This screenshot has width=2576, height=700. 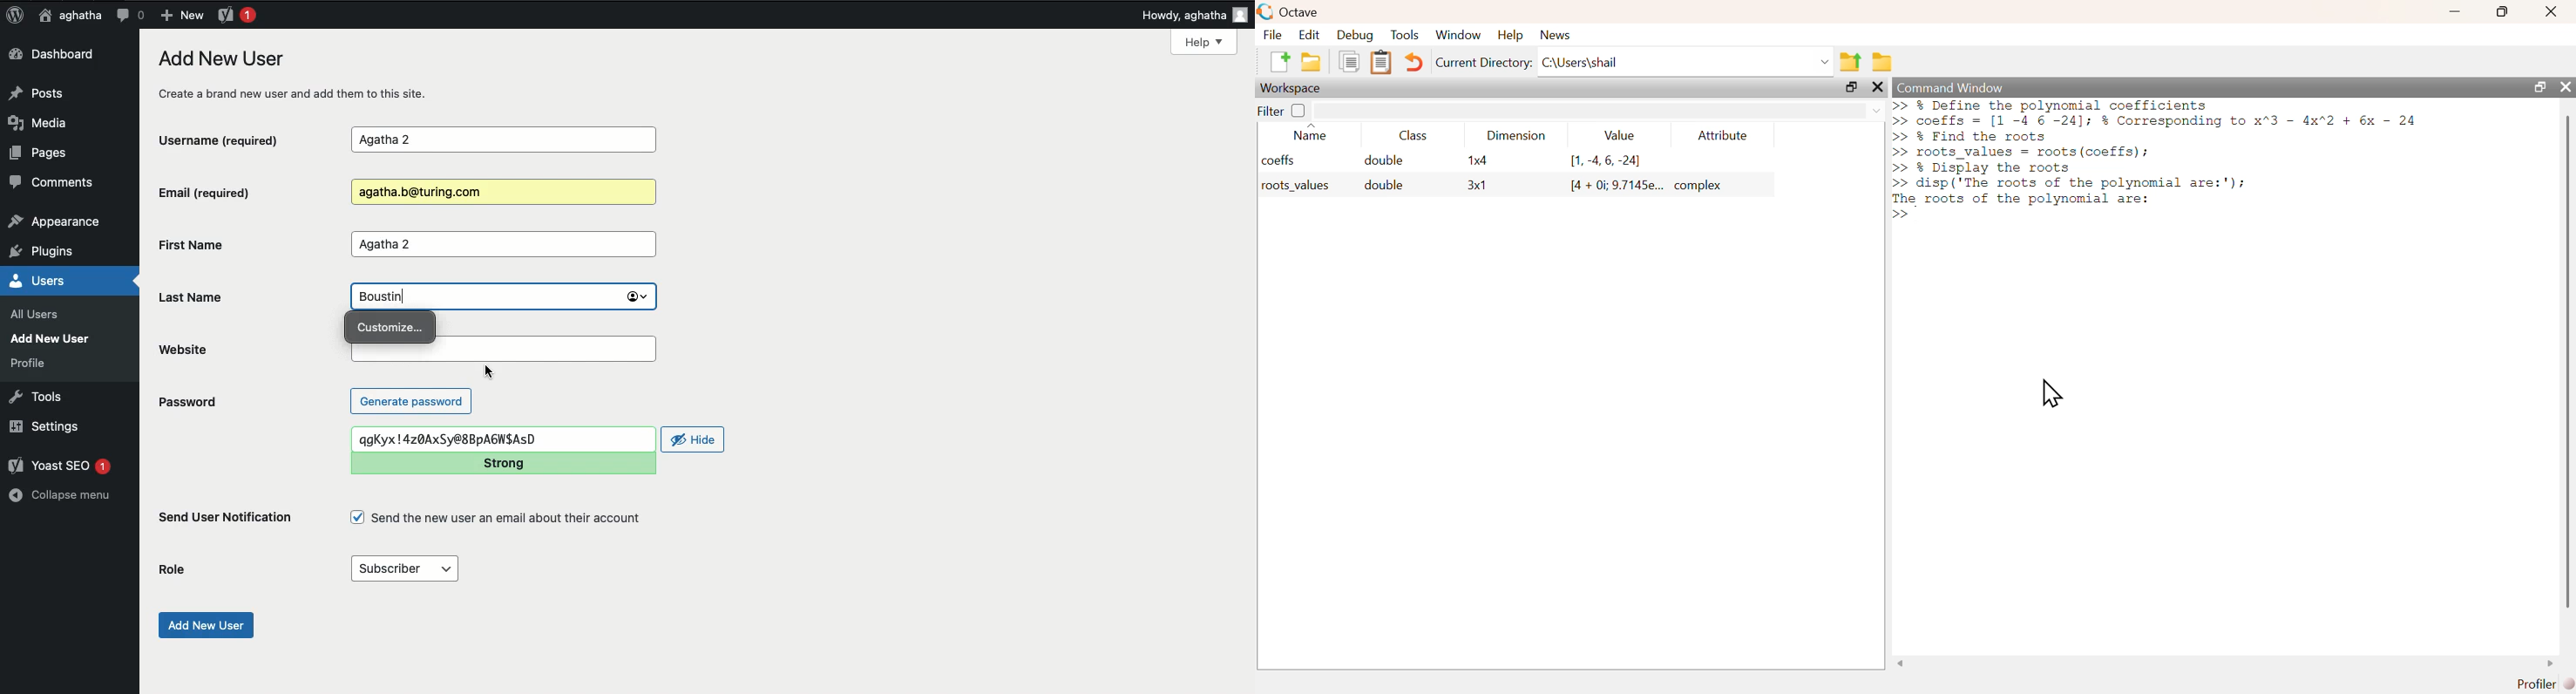 What do you see at coordinates (2504, 11) in the screenshot?
I see `maximize` at bounding box center [2504, 11].